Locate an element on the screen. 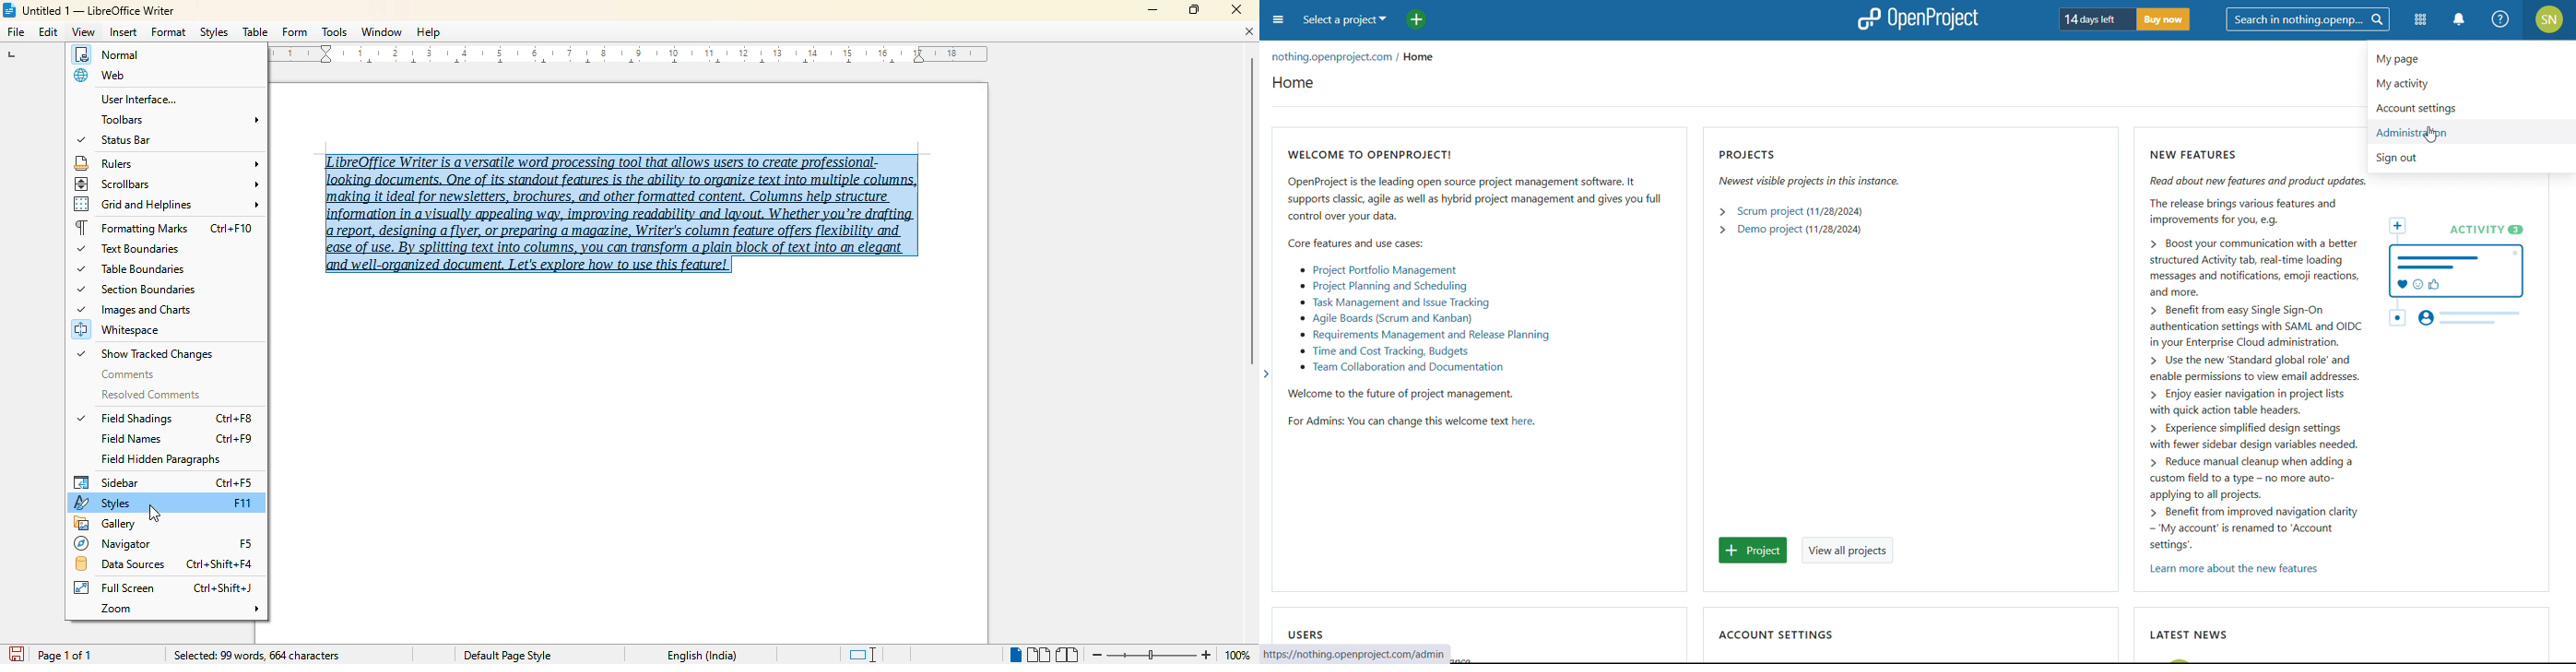 This screenshot has height=672, width=2576. + ACTIVITY 3 is located at coordinates (2464, 272).